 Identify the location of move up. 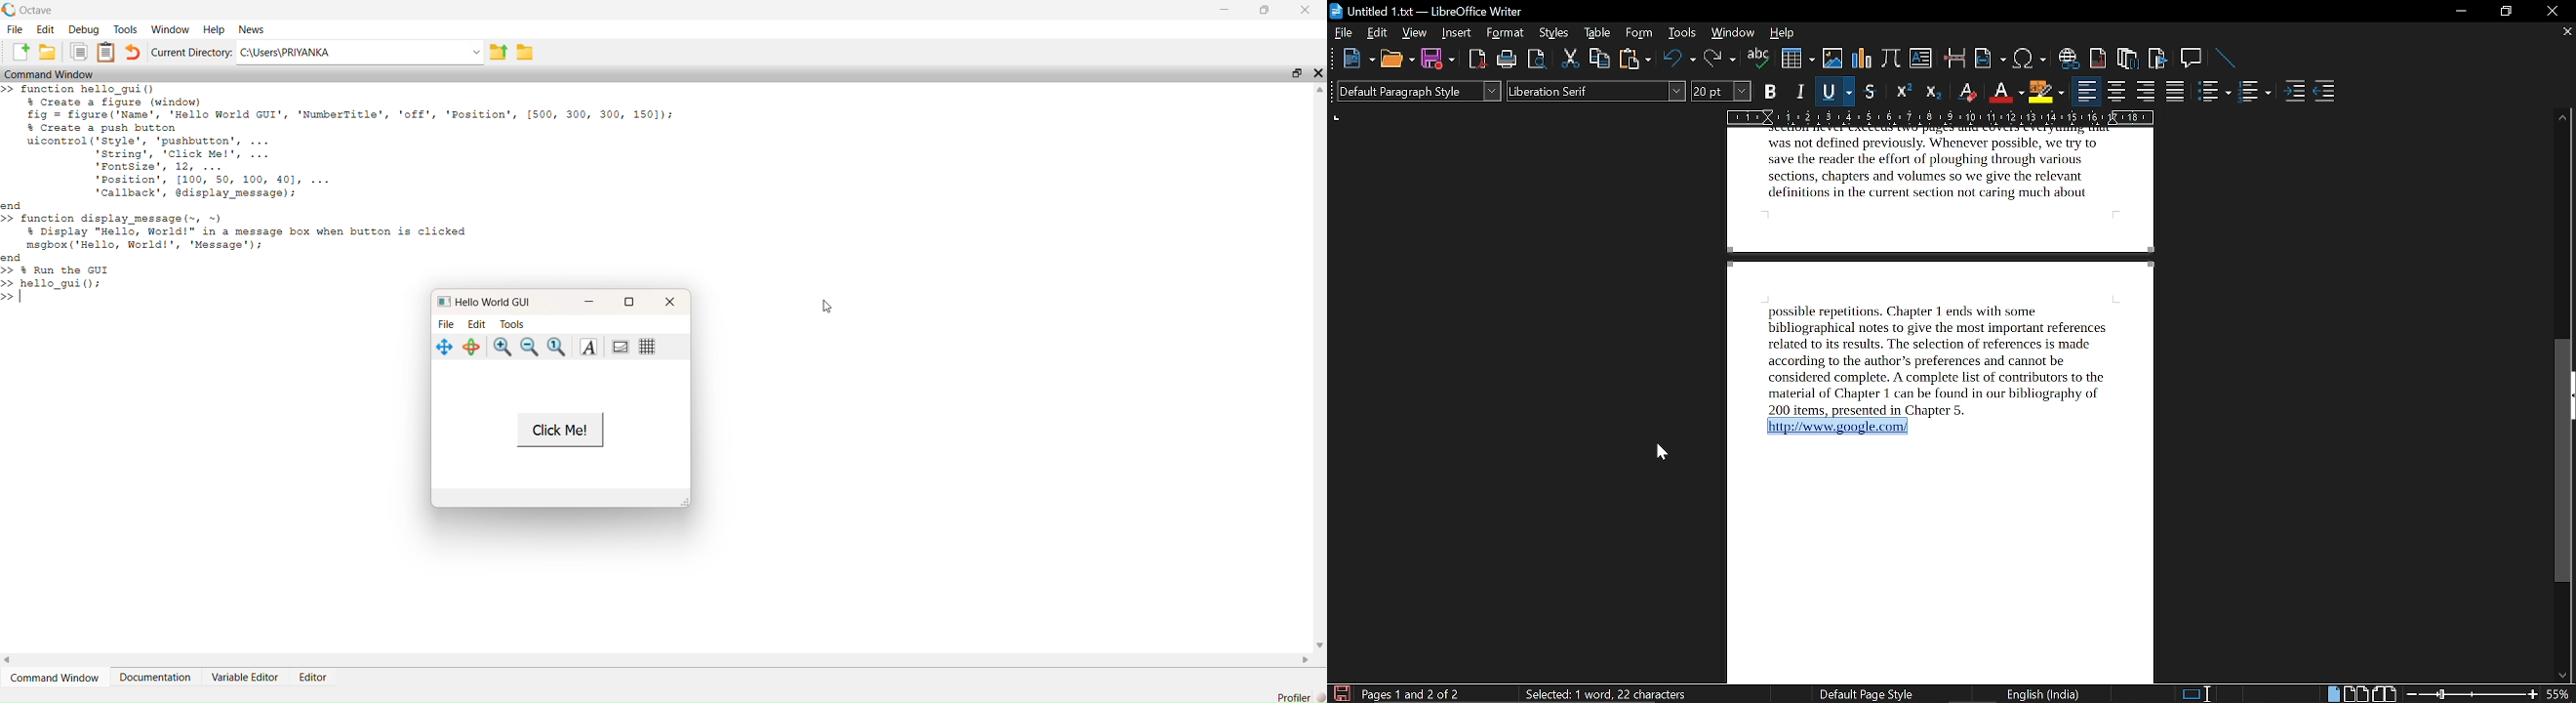
(2564, 114).